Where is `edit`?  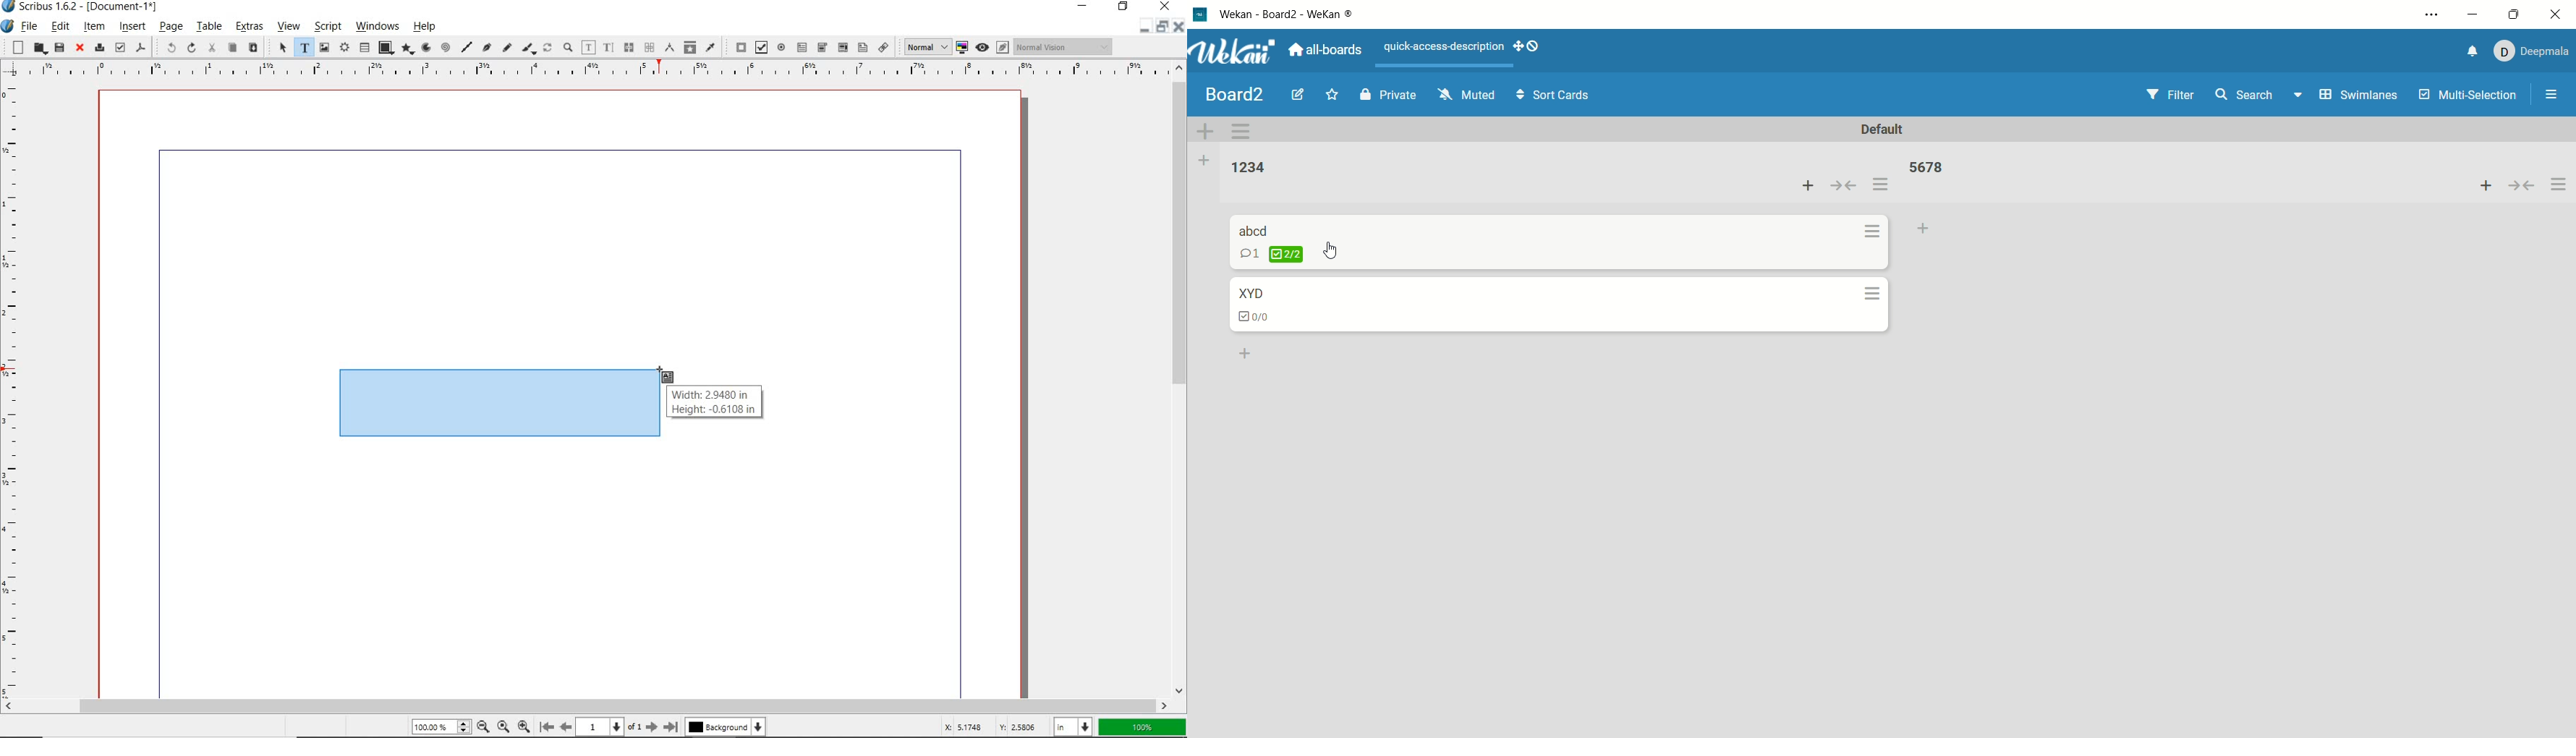 edit is located at coordinates (1292, 95).